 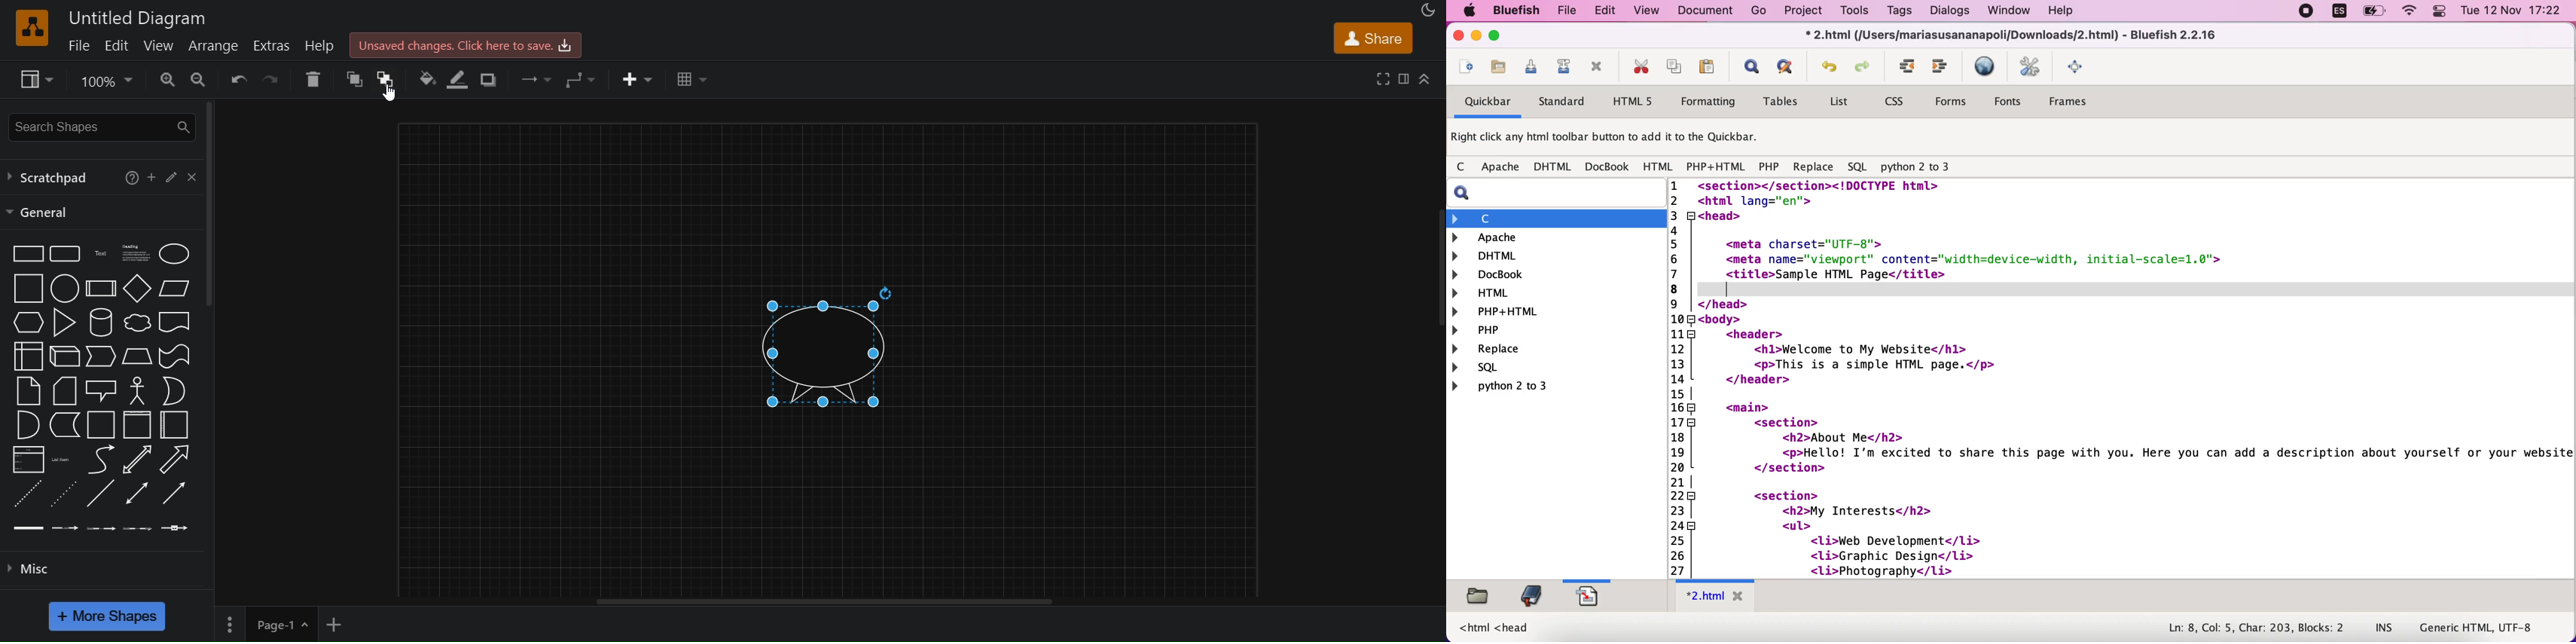 What do you see at coordinates (118, 45) in the screenshot?
I see `edit` at bounding box center [118, 45].